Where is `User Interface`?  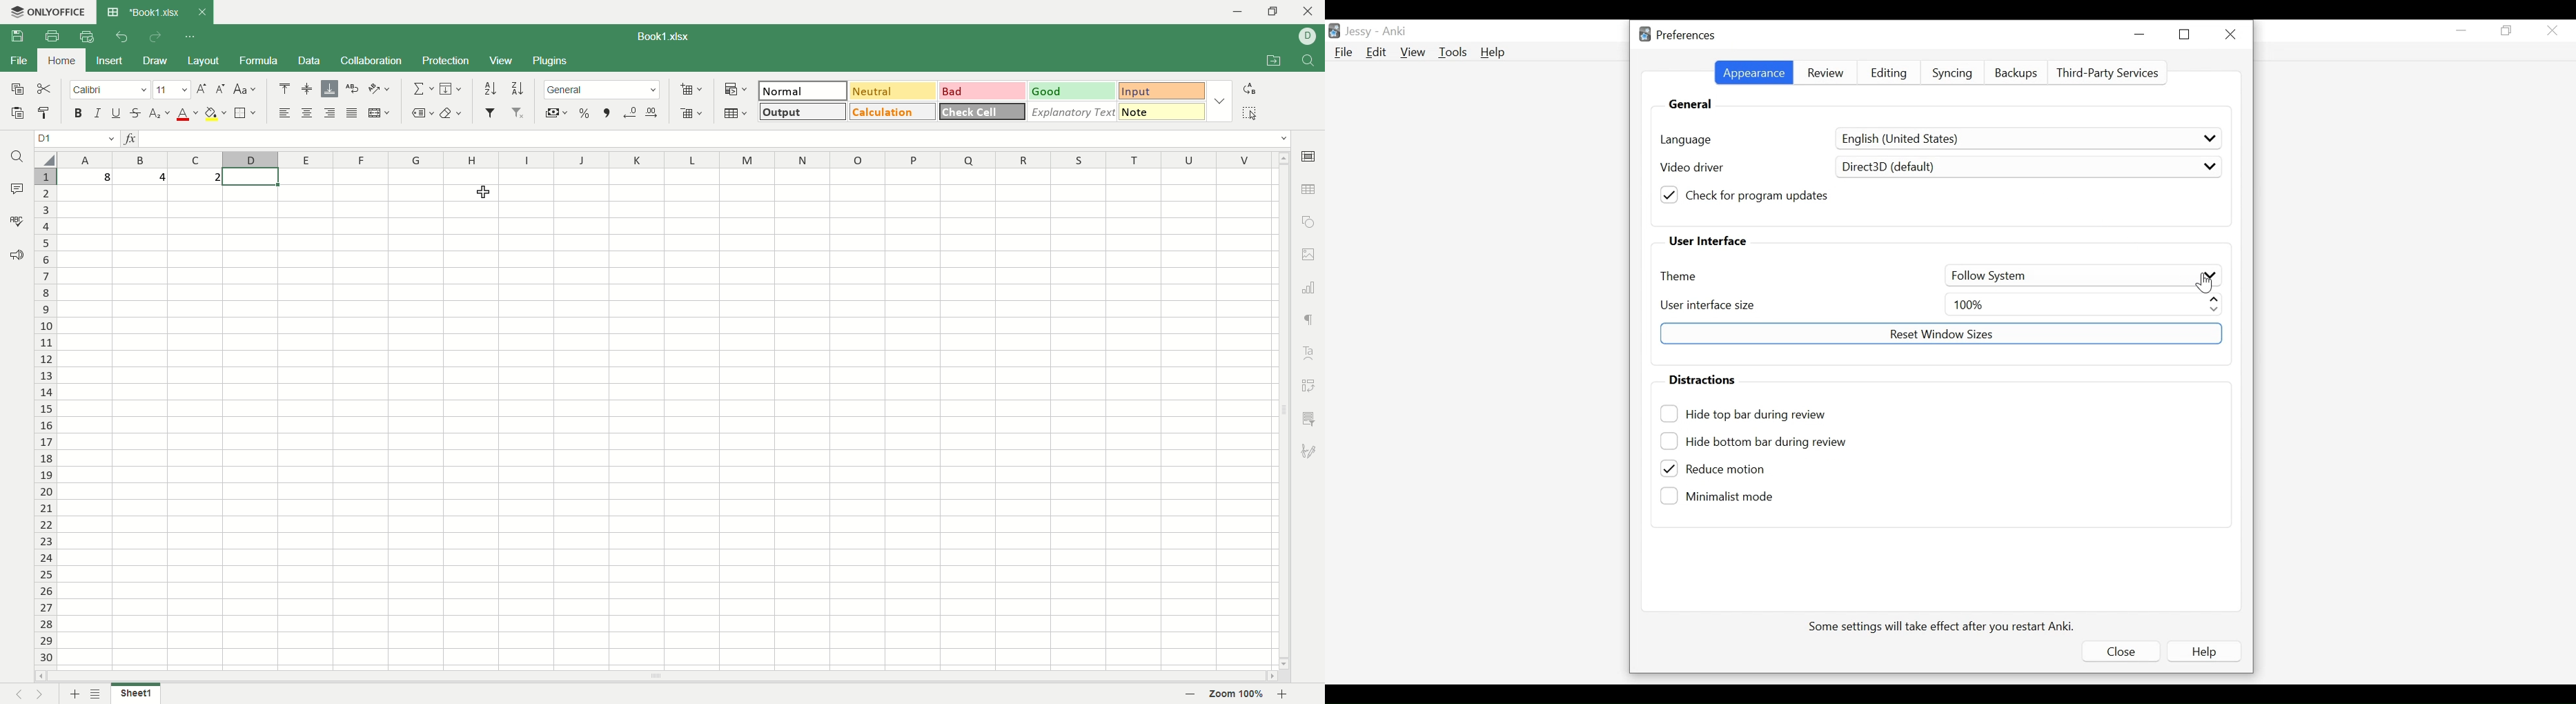 User Interface is located at coordinates (1706, 241).